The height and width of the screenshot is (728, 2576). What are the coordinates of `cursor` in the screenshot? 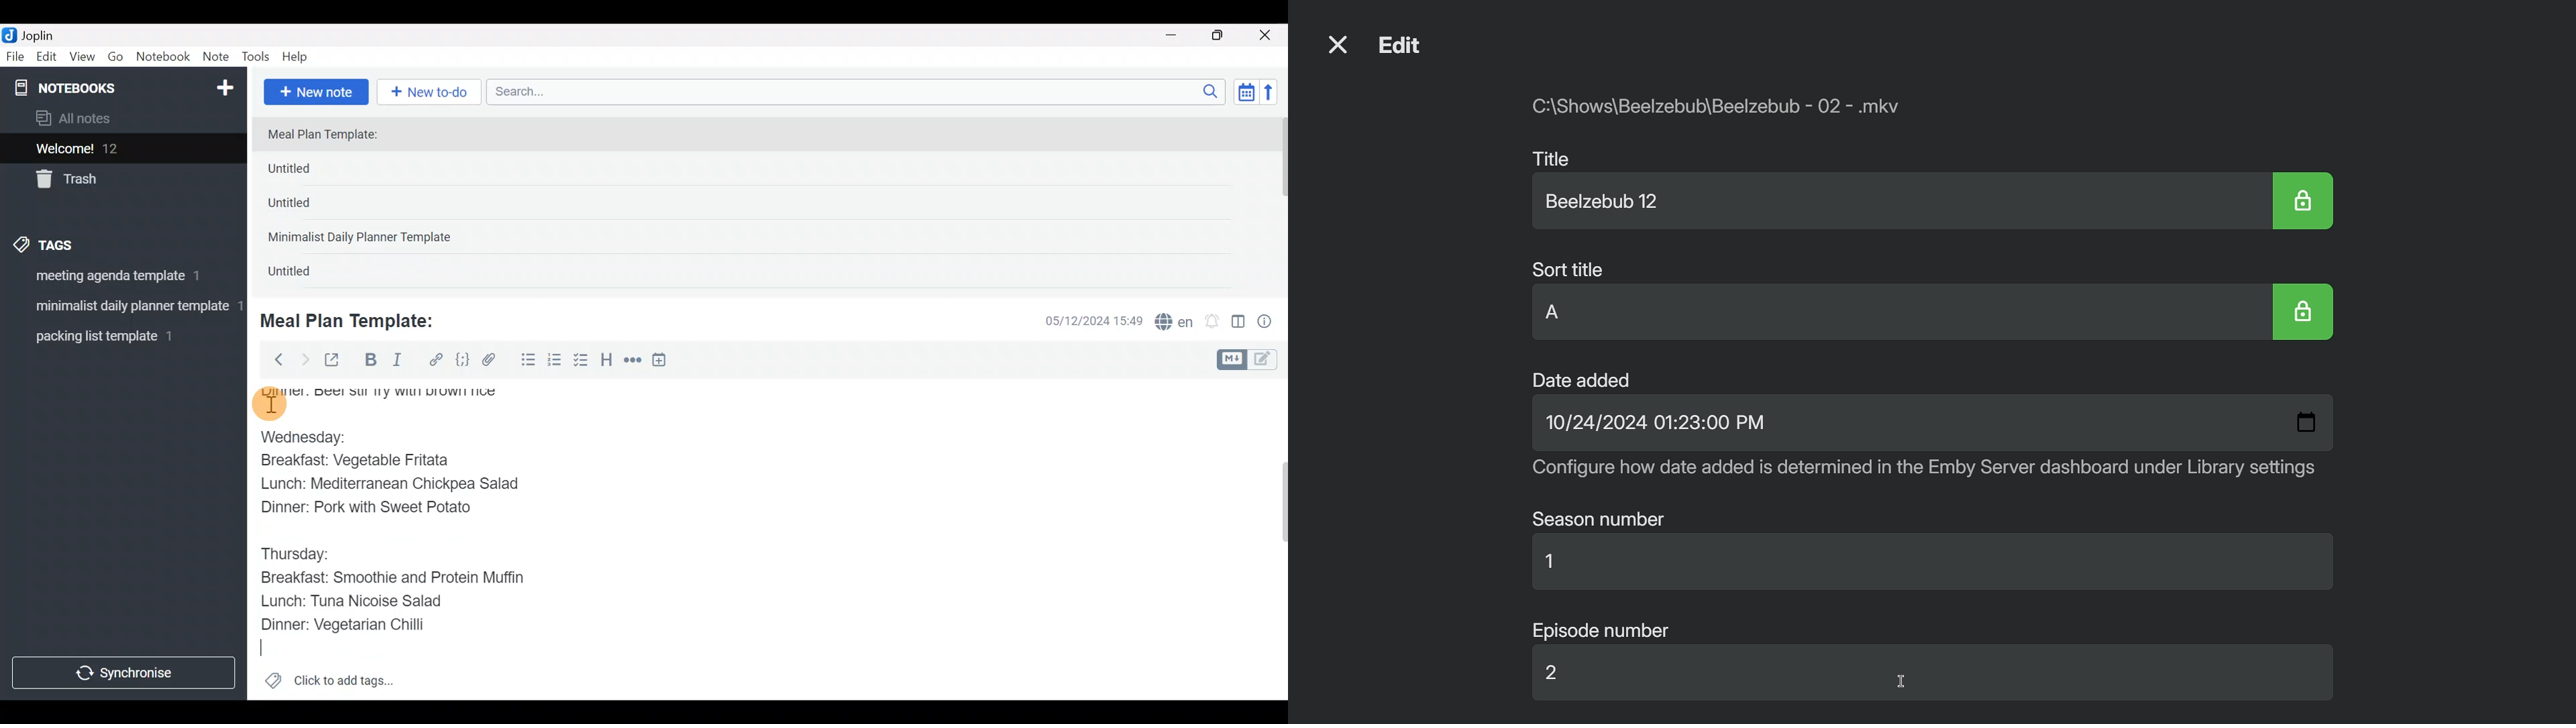 It's located at (268, 404).